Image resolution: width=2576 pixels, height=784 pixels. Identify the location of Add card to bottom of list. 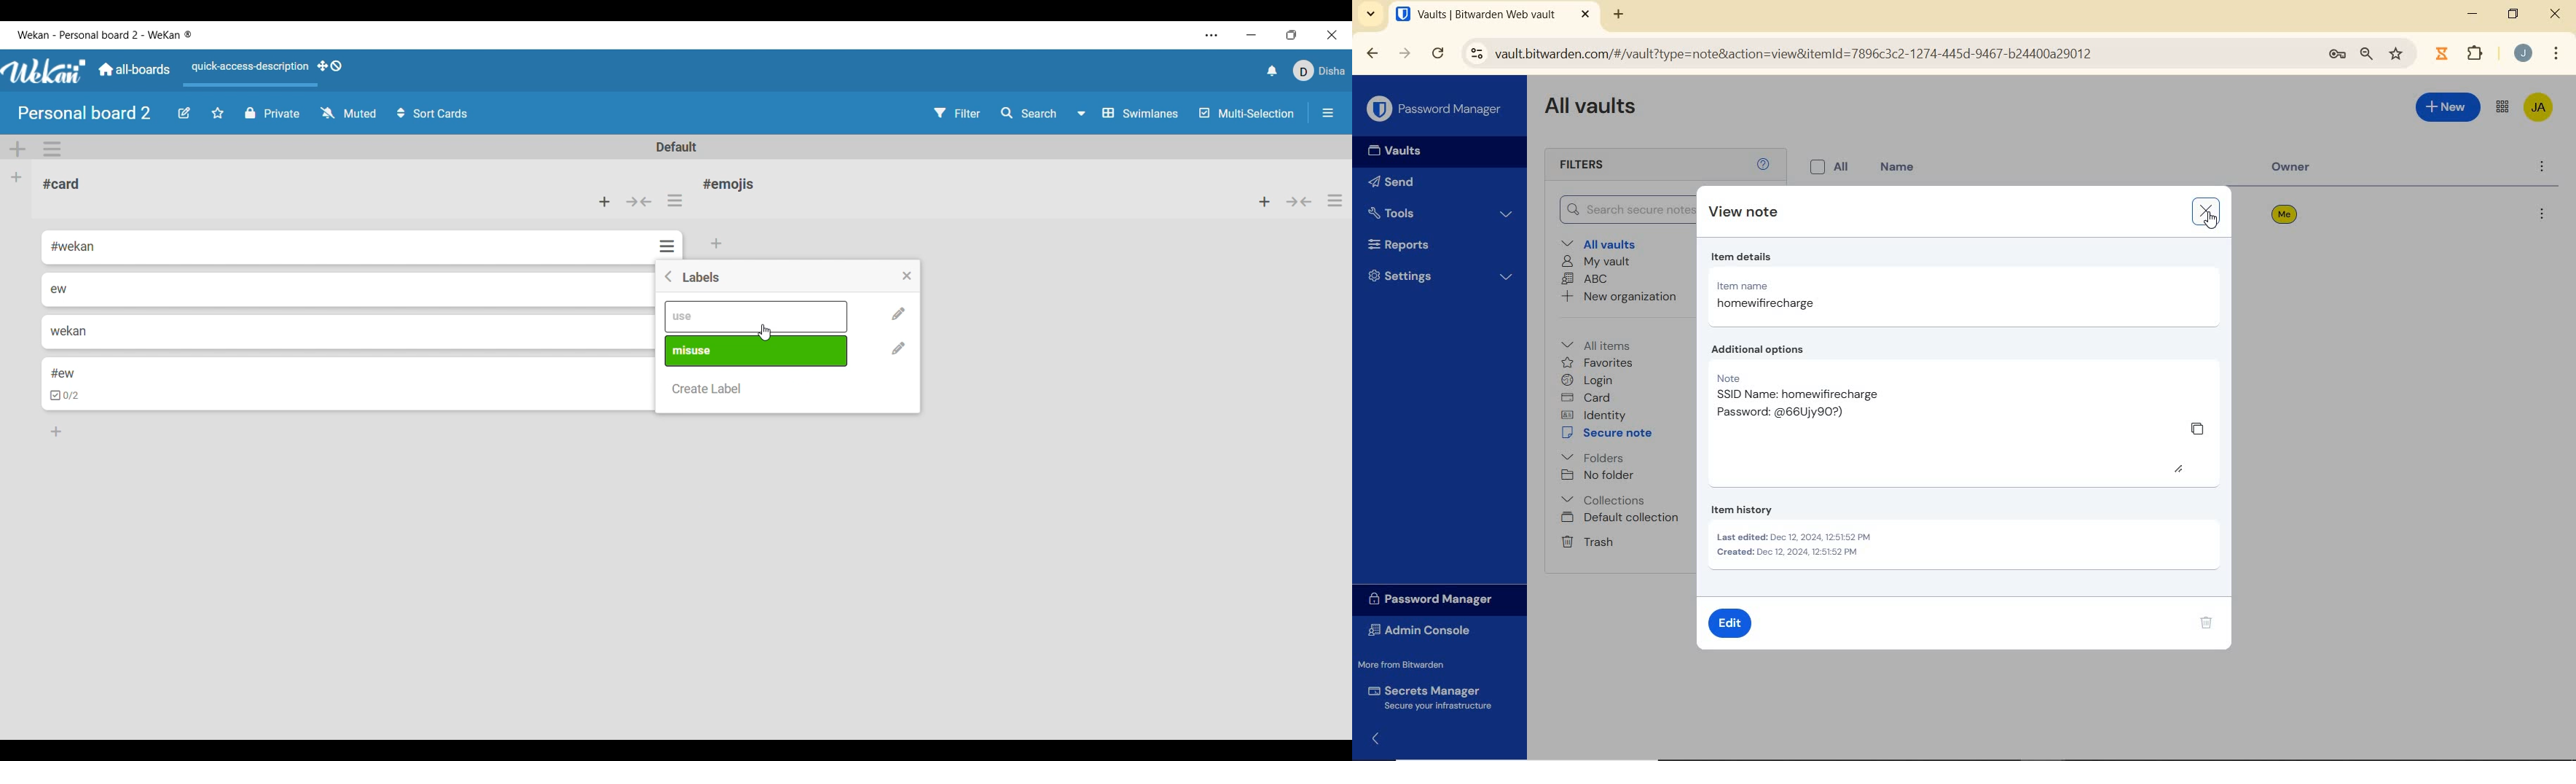
(718, 244).